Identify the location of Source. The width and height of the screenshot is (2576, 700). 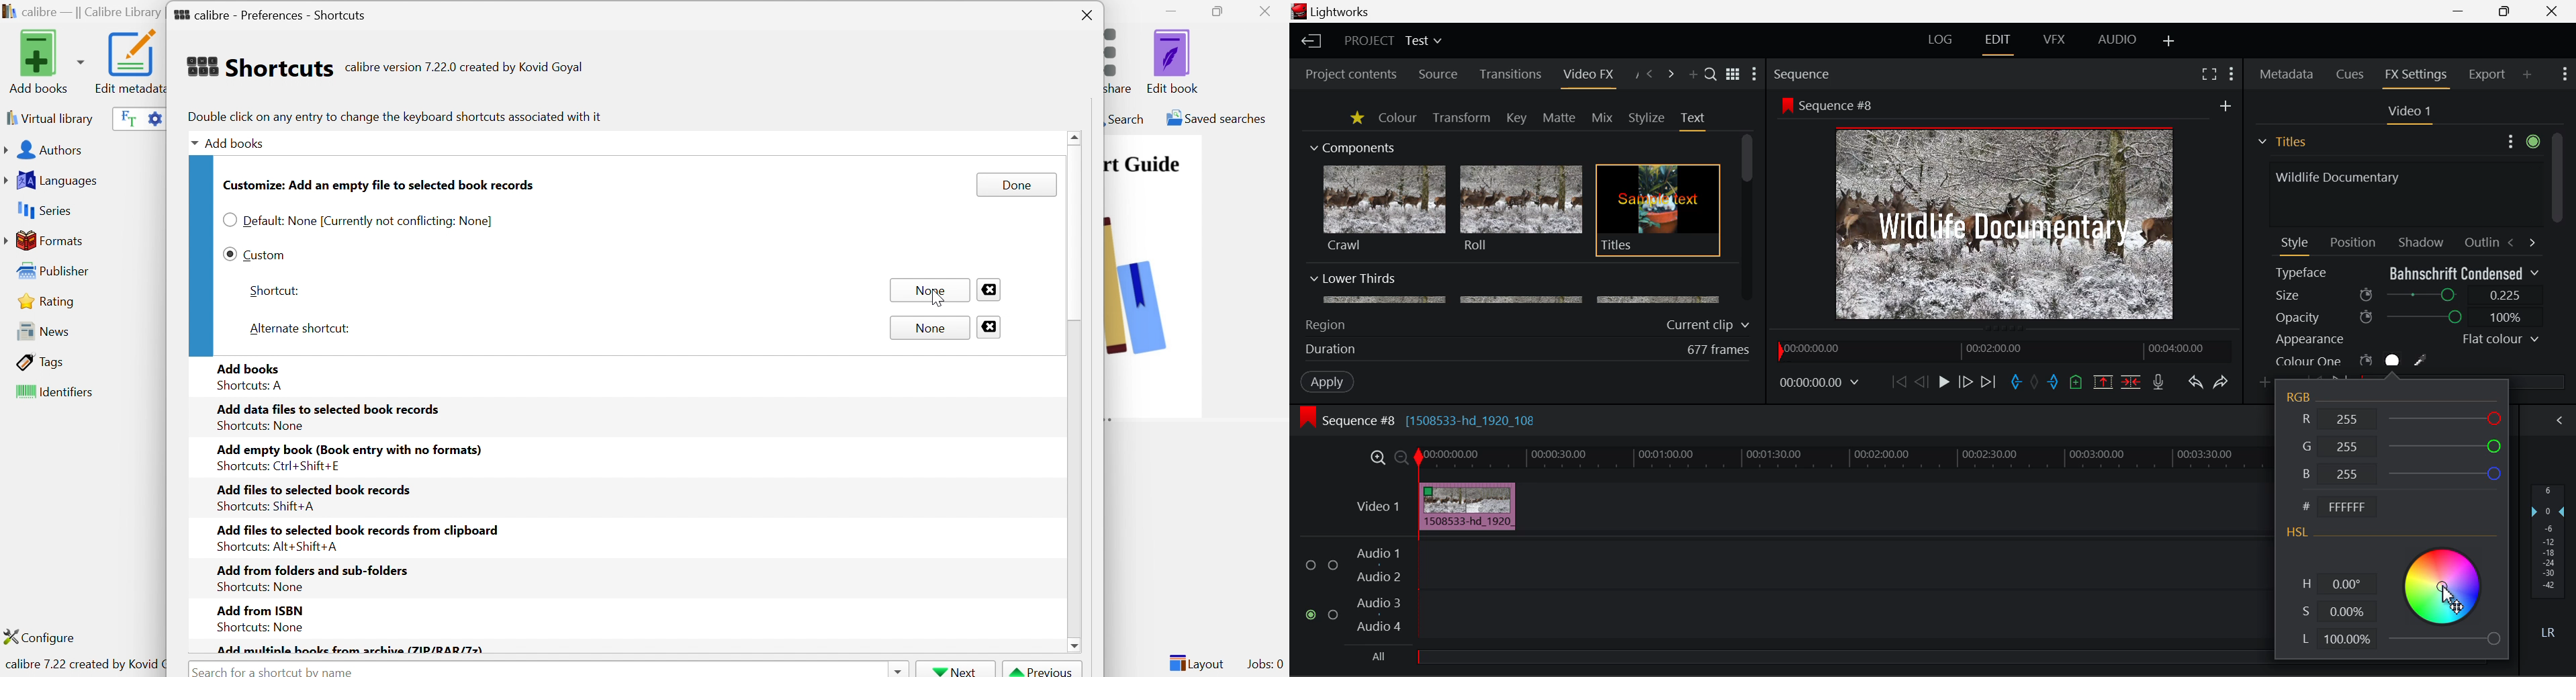
(1438, 76).